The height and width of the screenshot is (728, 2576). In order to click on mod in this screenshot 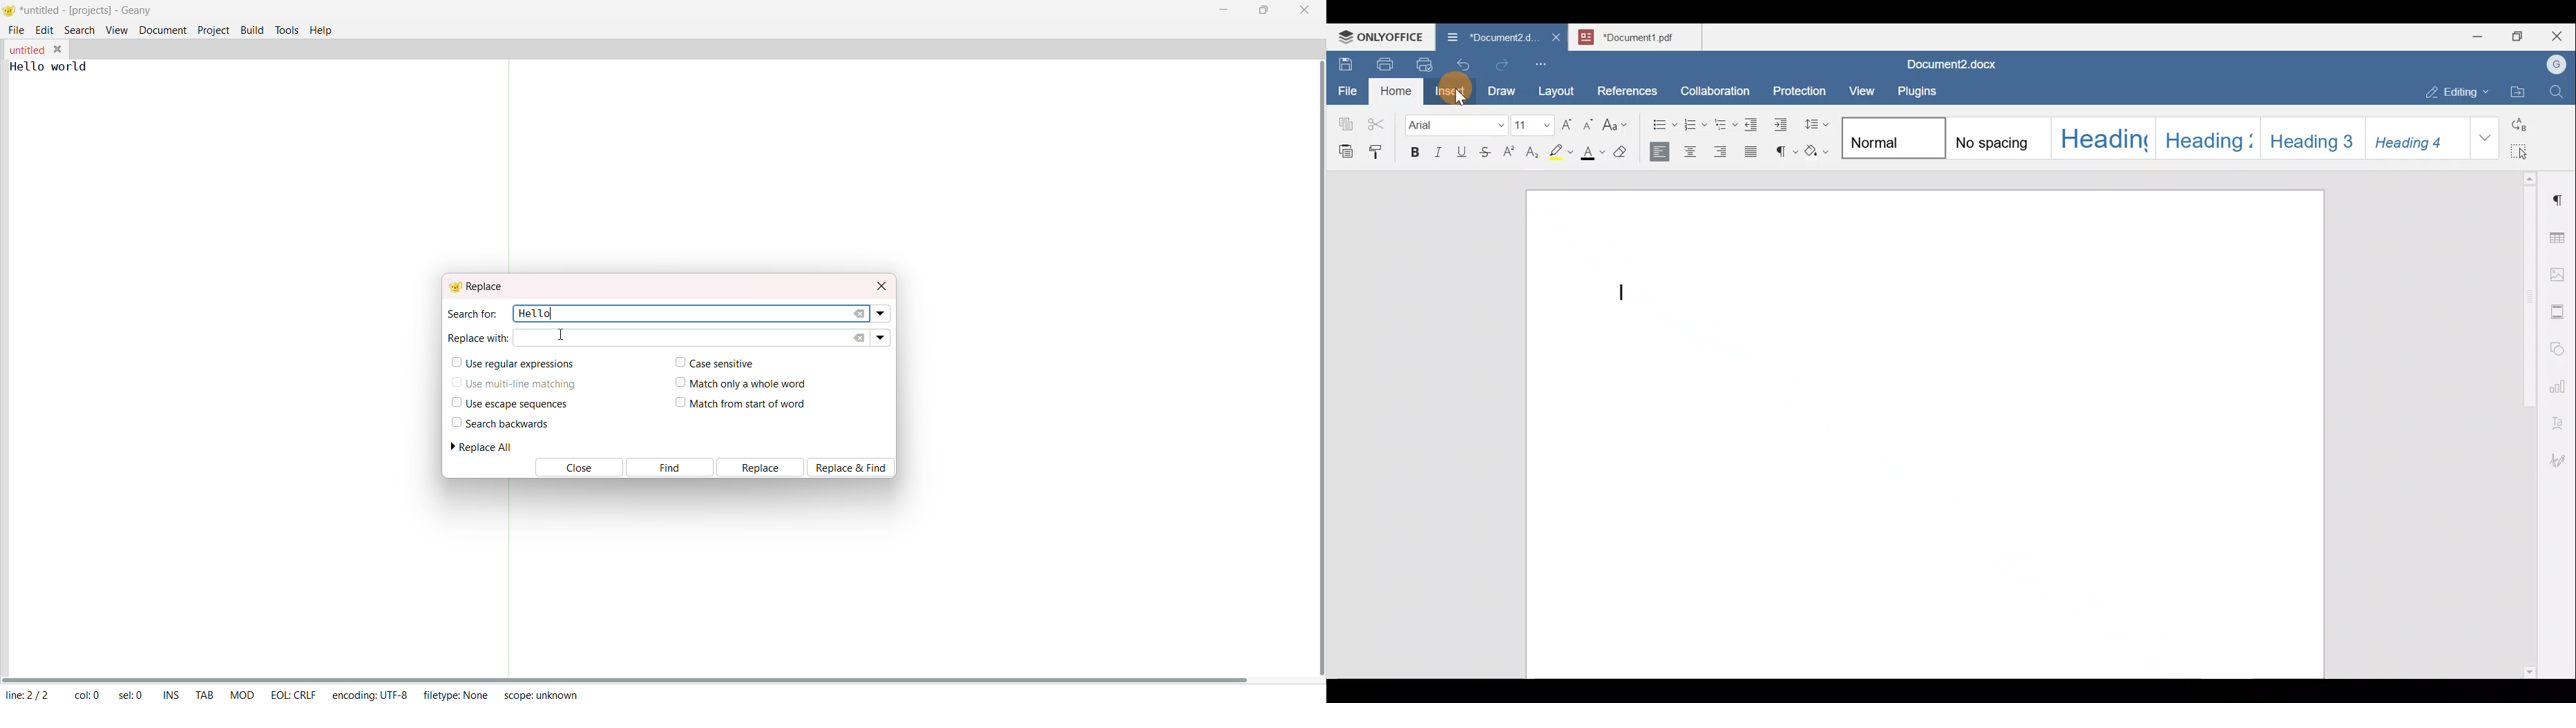, I will do `click(242, 694)`.